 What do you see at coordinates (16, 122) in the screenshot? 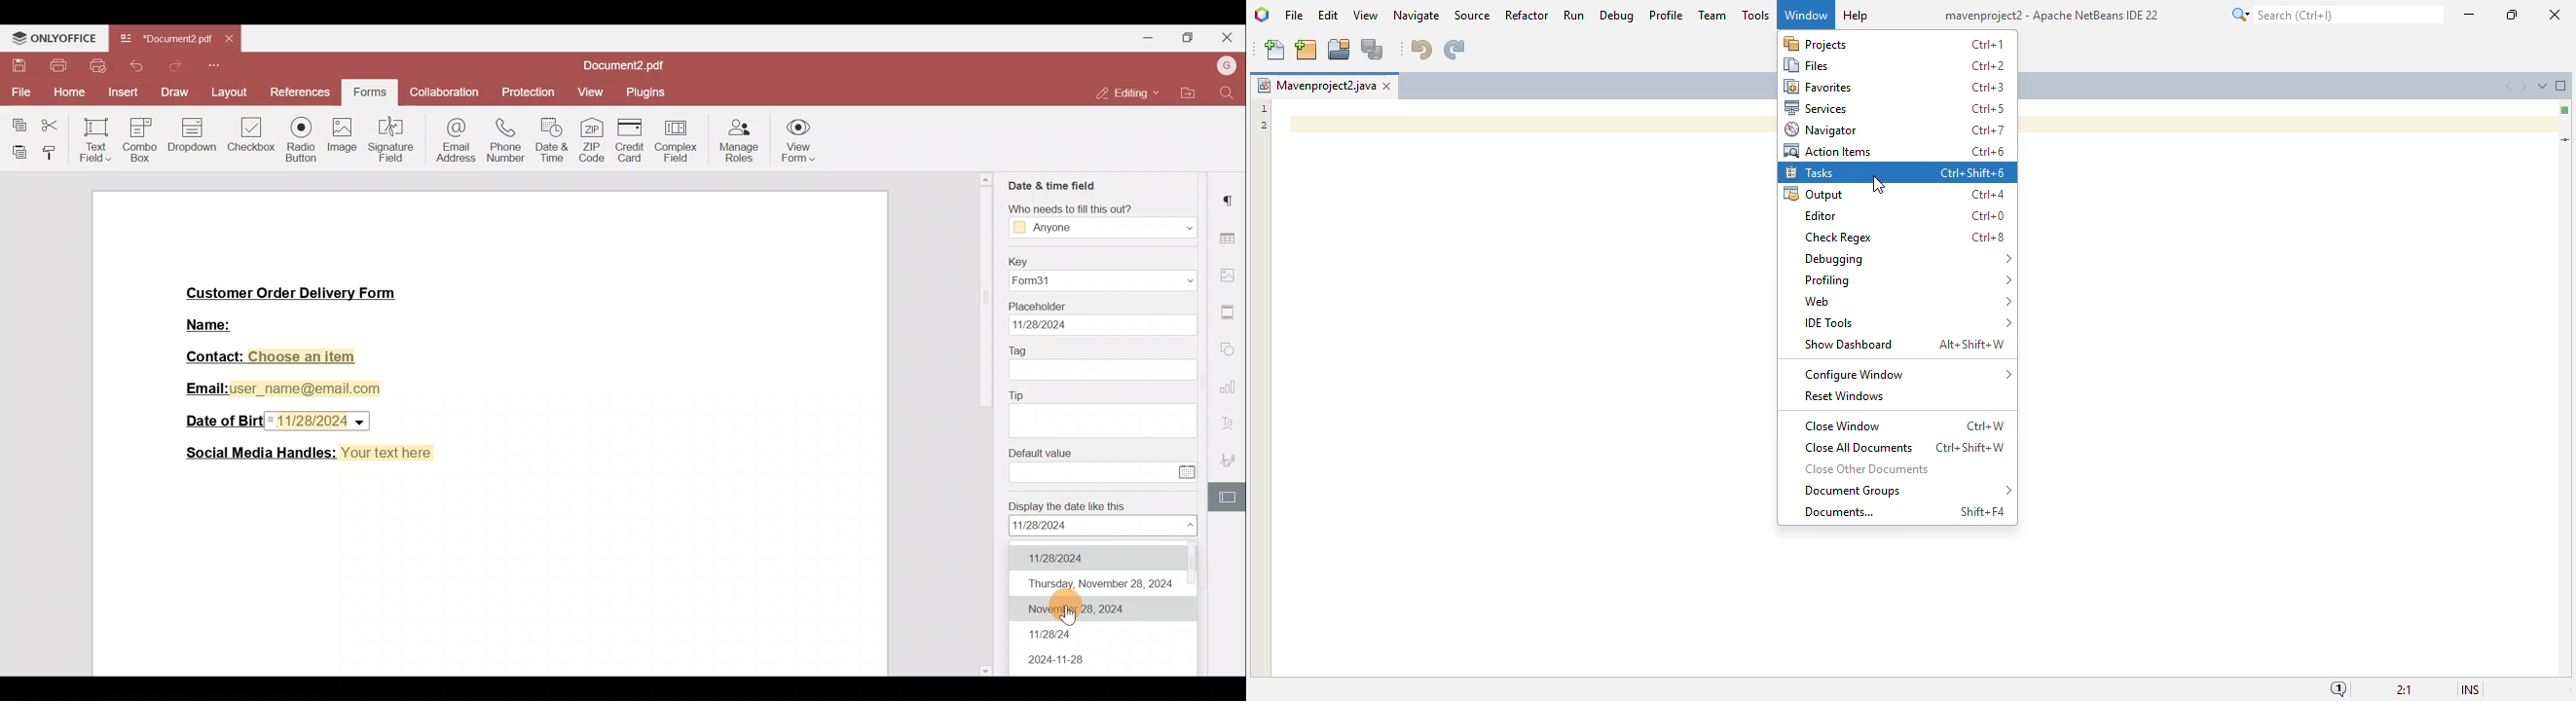
I see `Copy` at bounding box center [16, 122].